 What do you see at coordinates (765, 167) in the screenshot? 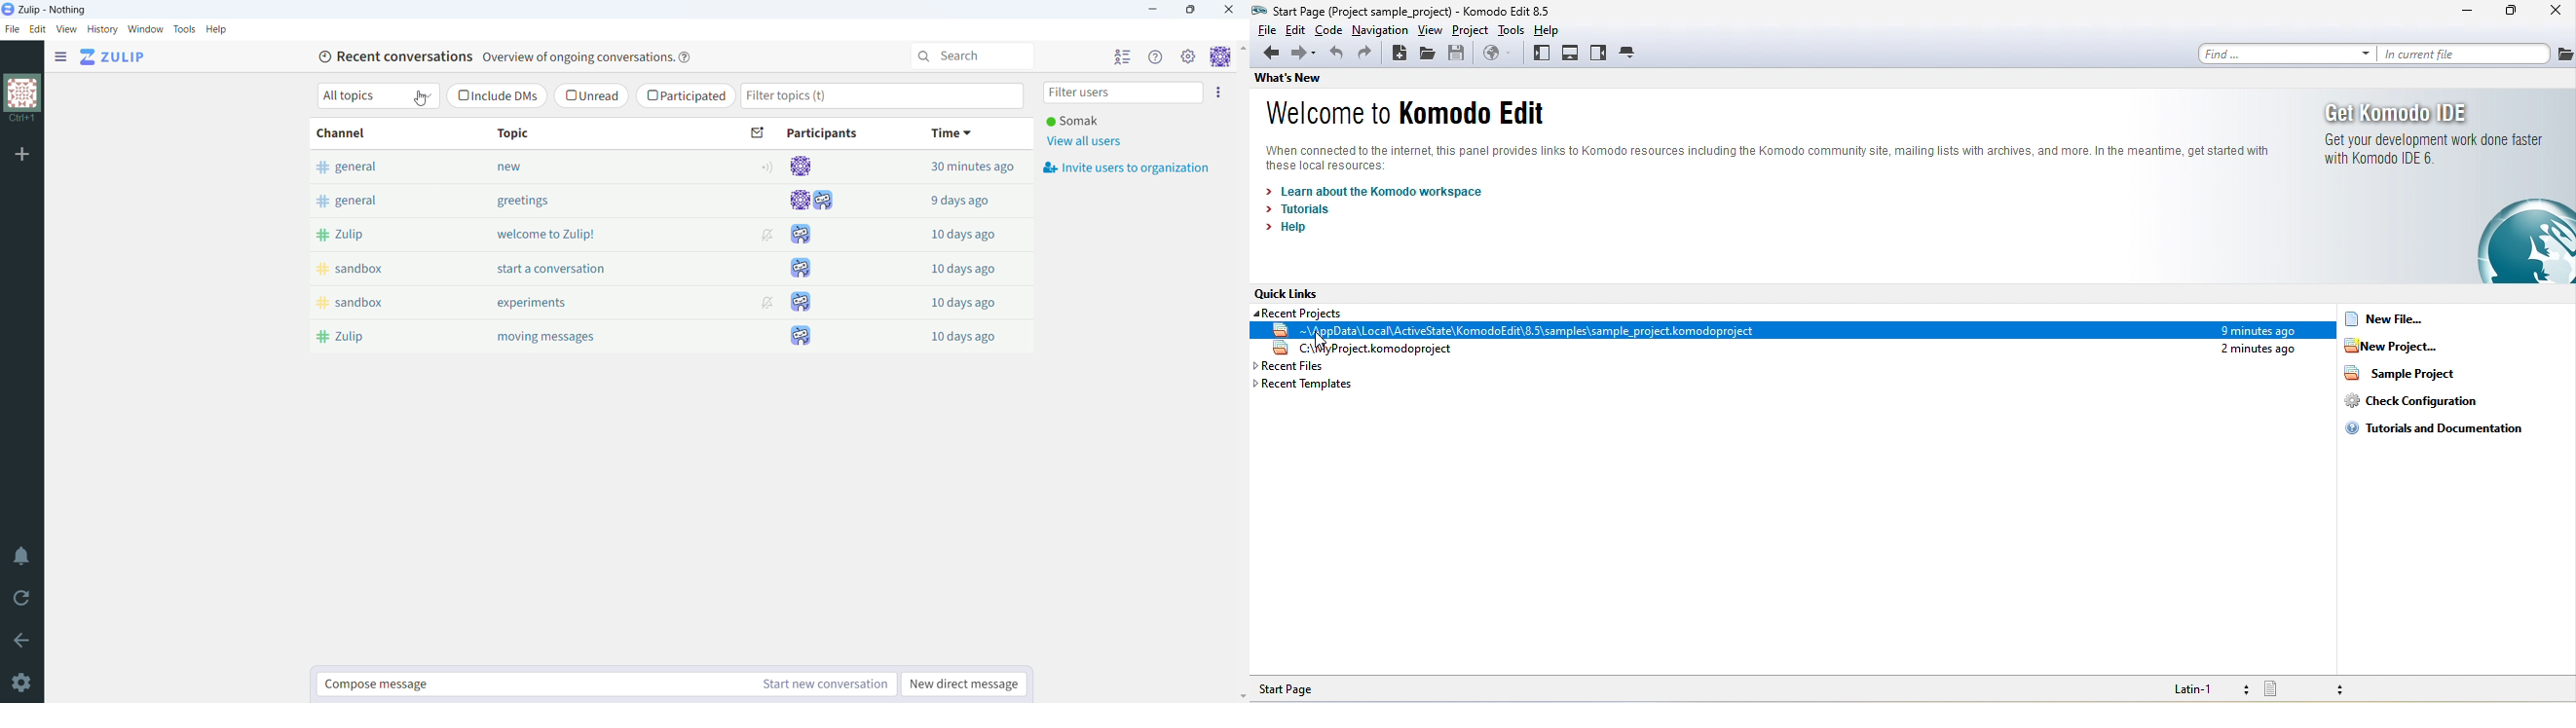
I see `follow` at bounding box center [765, 167].